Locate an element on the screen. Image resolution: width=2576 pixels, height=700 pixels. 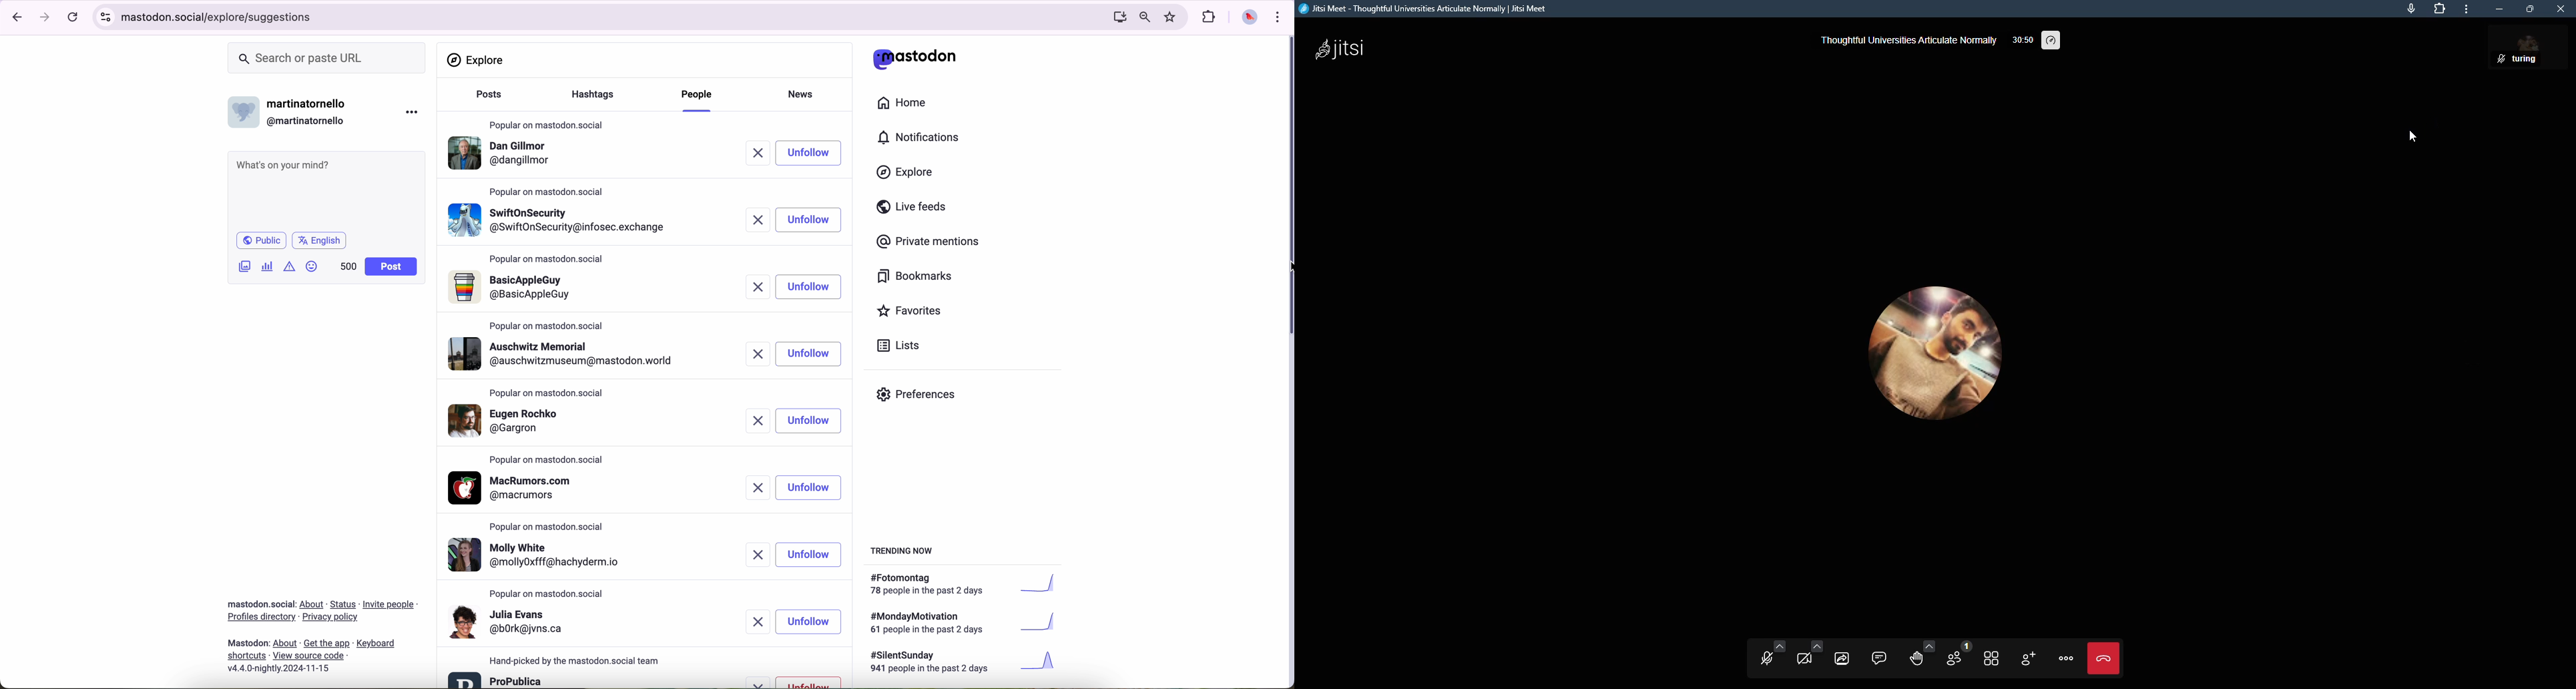
participants is located at coordinates (1955, 656).